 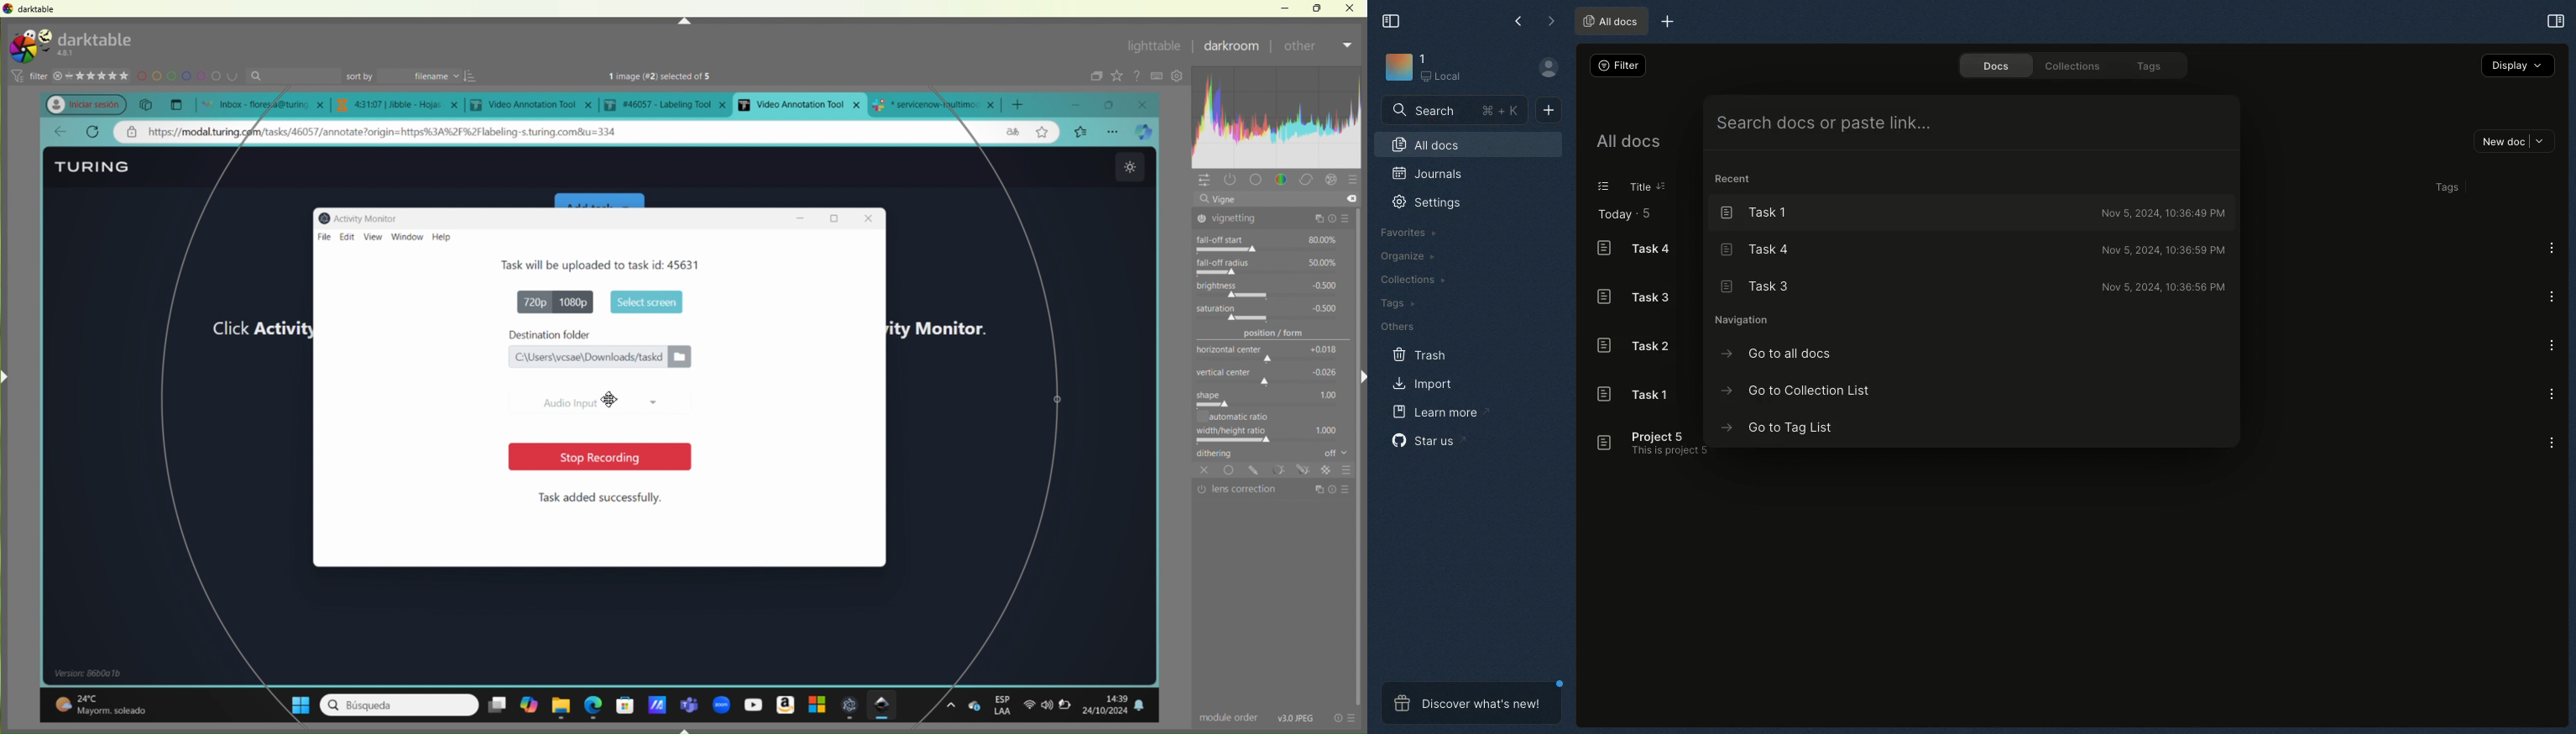 I want to click on darktable, so click(x=885, y=705).